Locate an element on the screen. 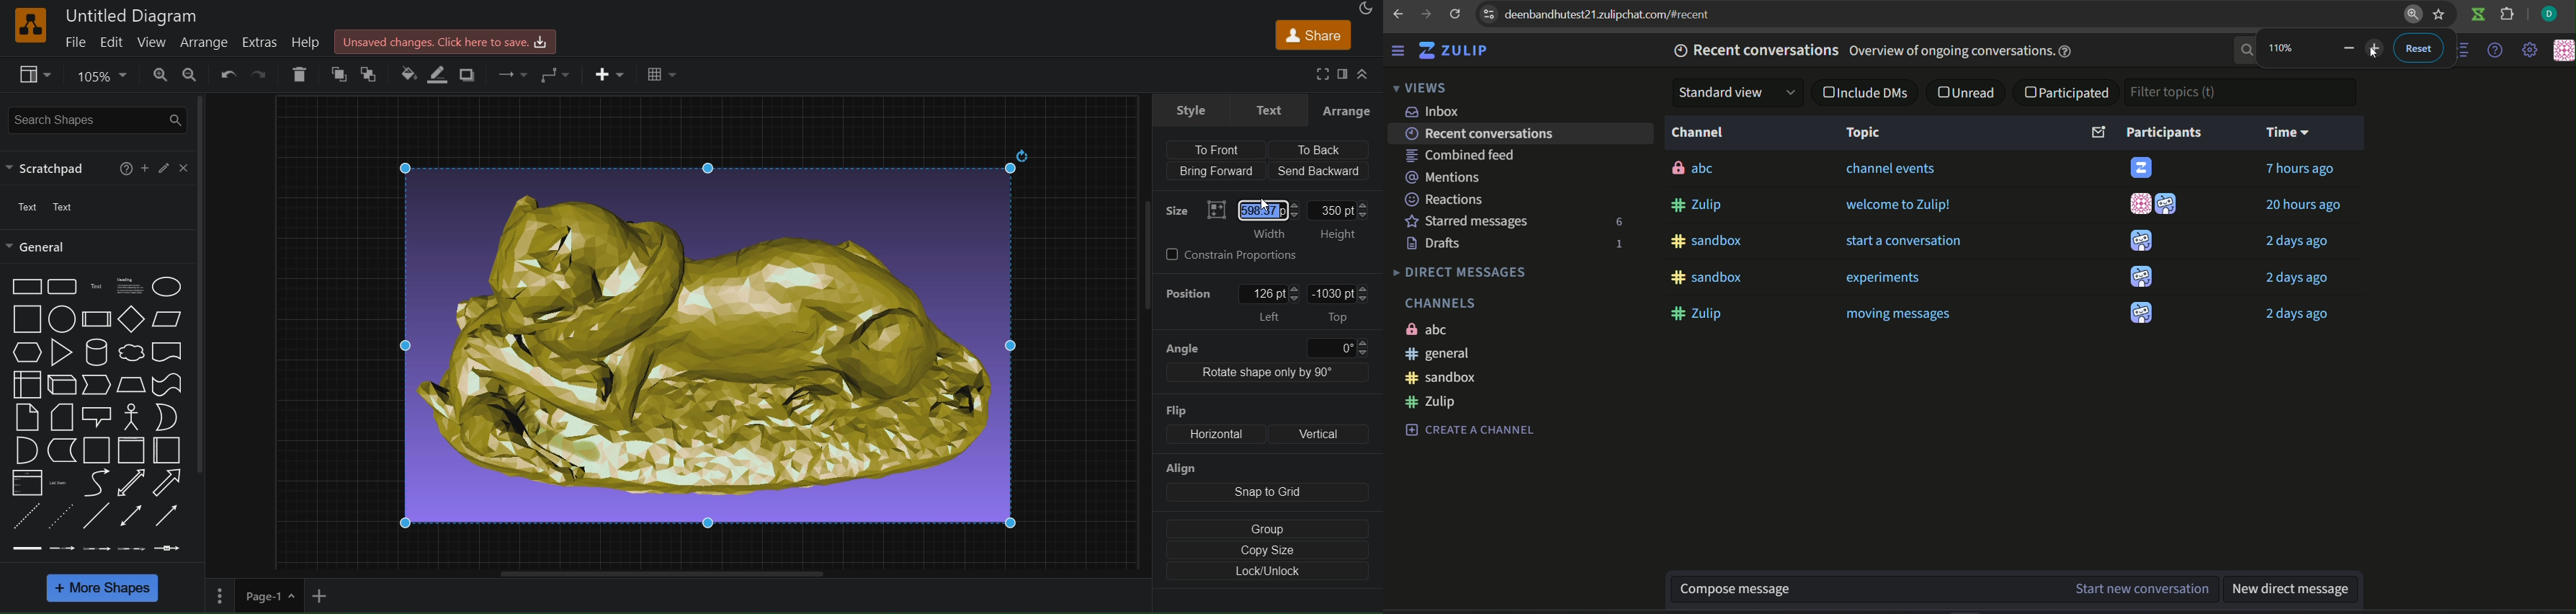 The height and width of the screenshot is (616, 2576). previous page is located at coordinates (1400, 14).